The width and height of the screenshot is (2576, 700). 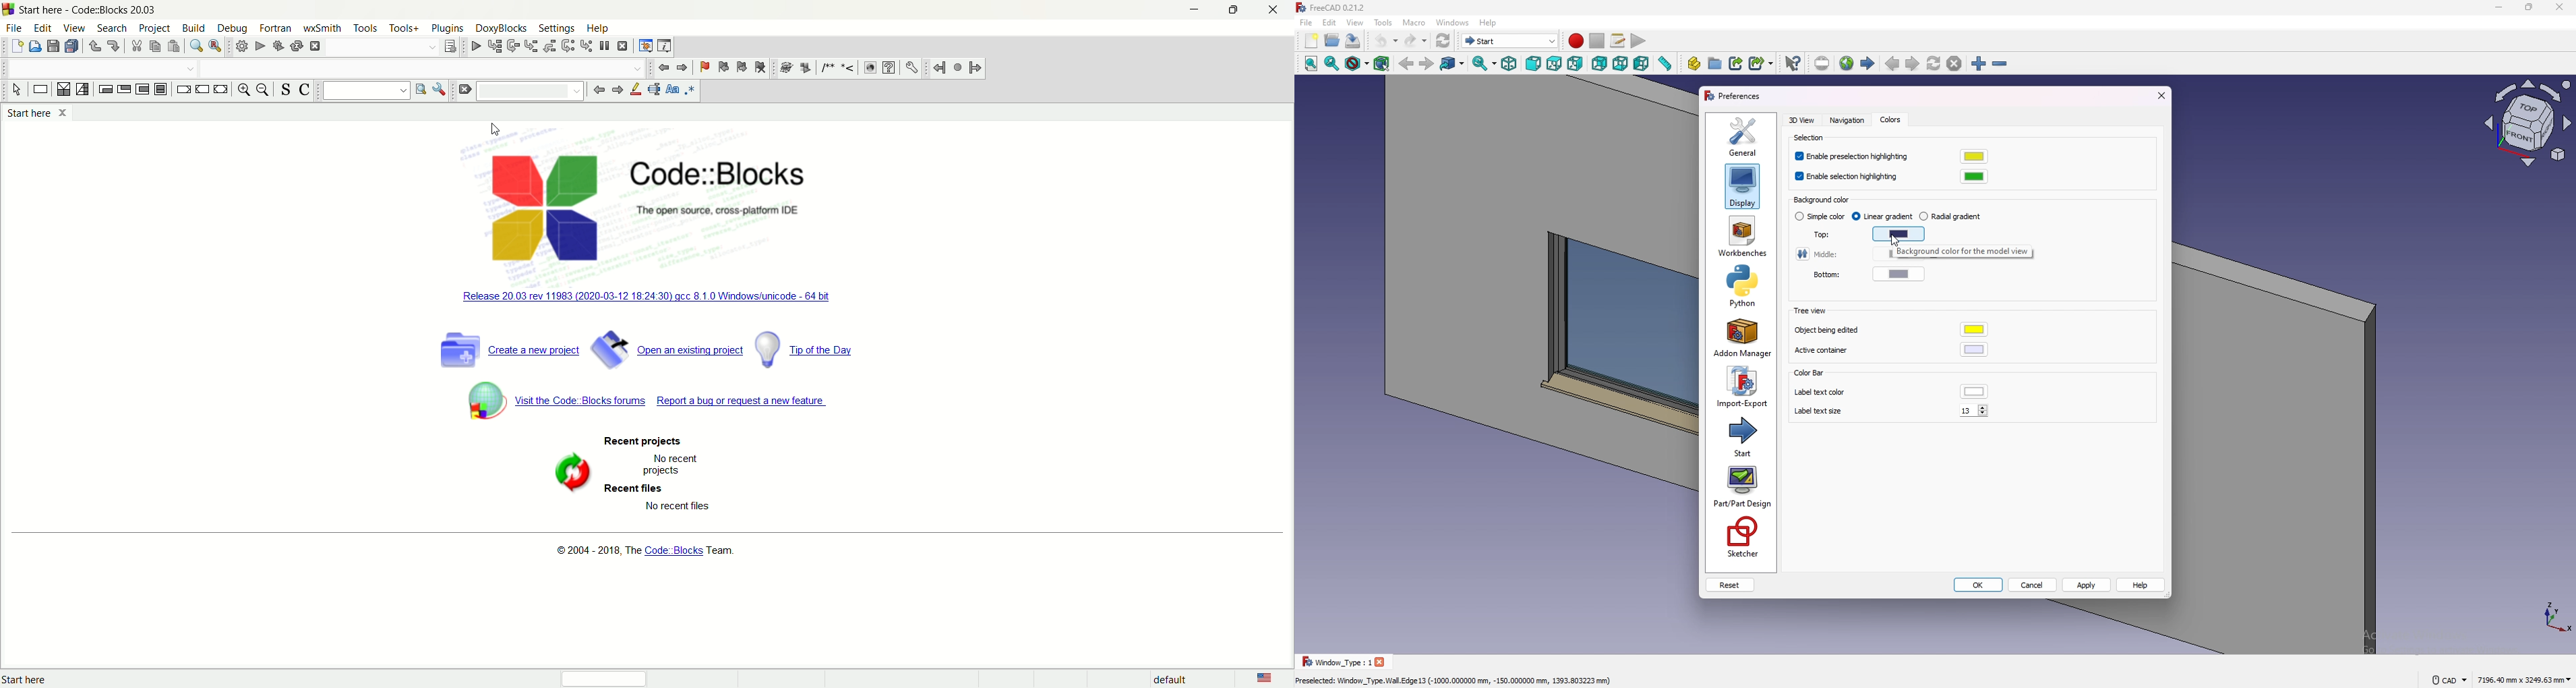 I want to click on settings, so click(x=912, y=69).